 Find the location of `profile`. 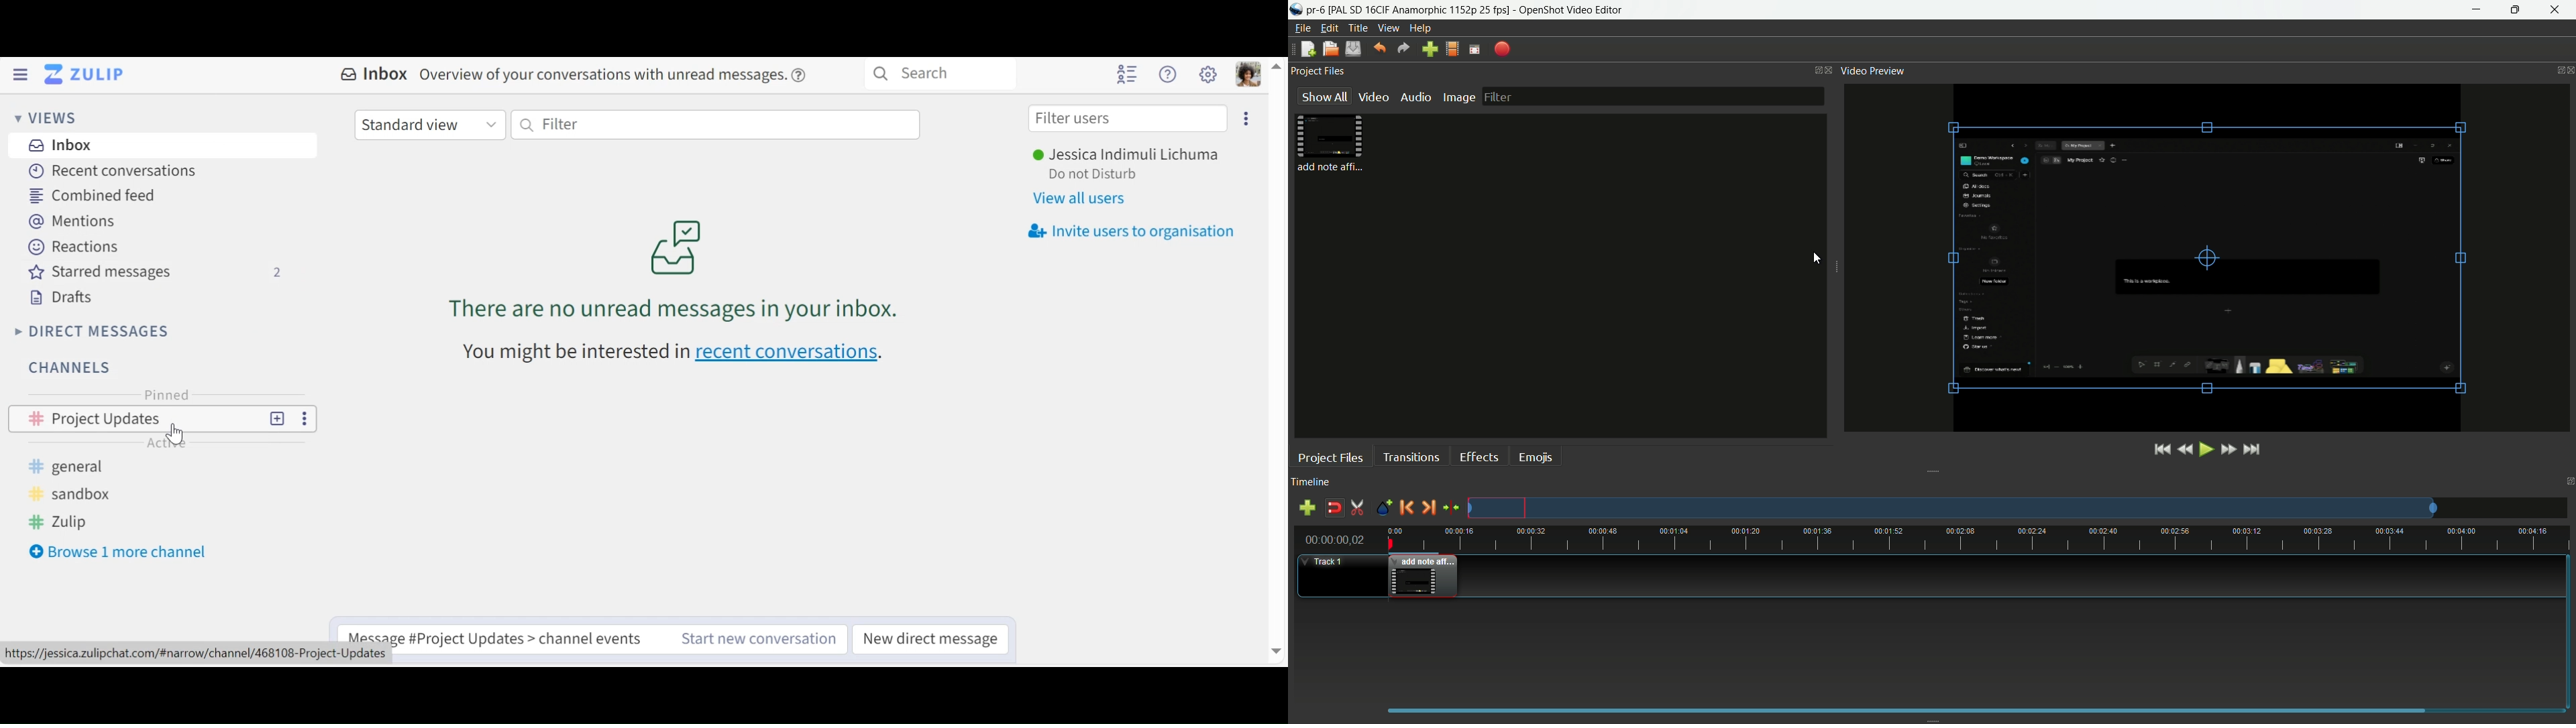

profile is located at coordinates (1451, 49).